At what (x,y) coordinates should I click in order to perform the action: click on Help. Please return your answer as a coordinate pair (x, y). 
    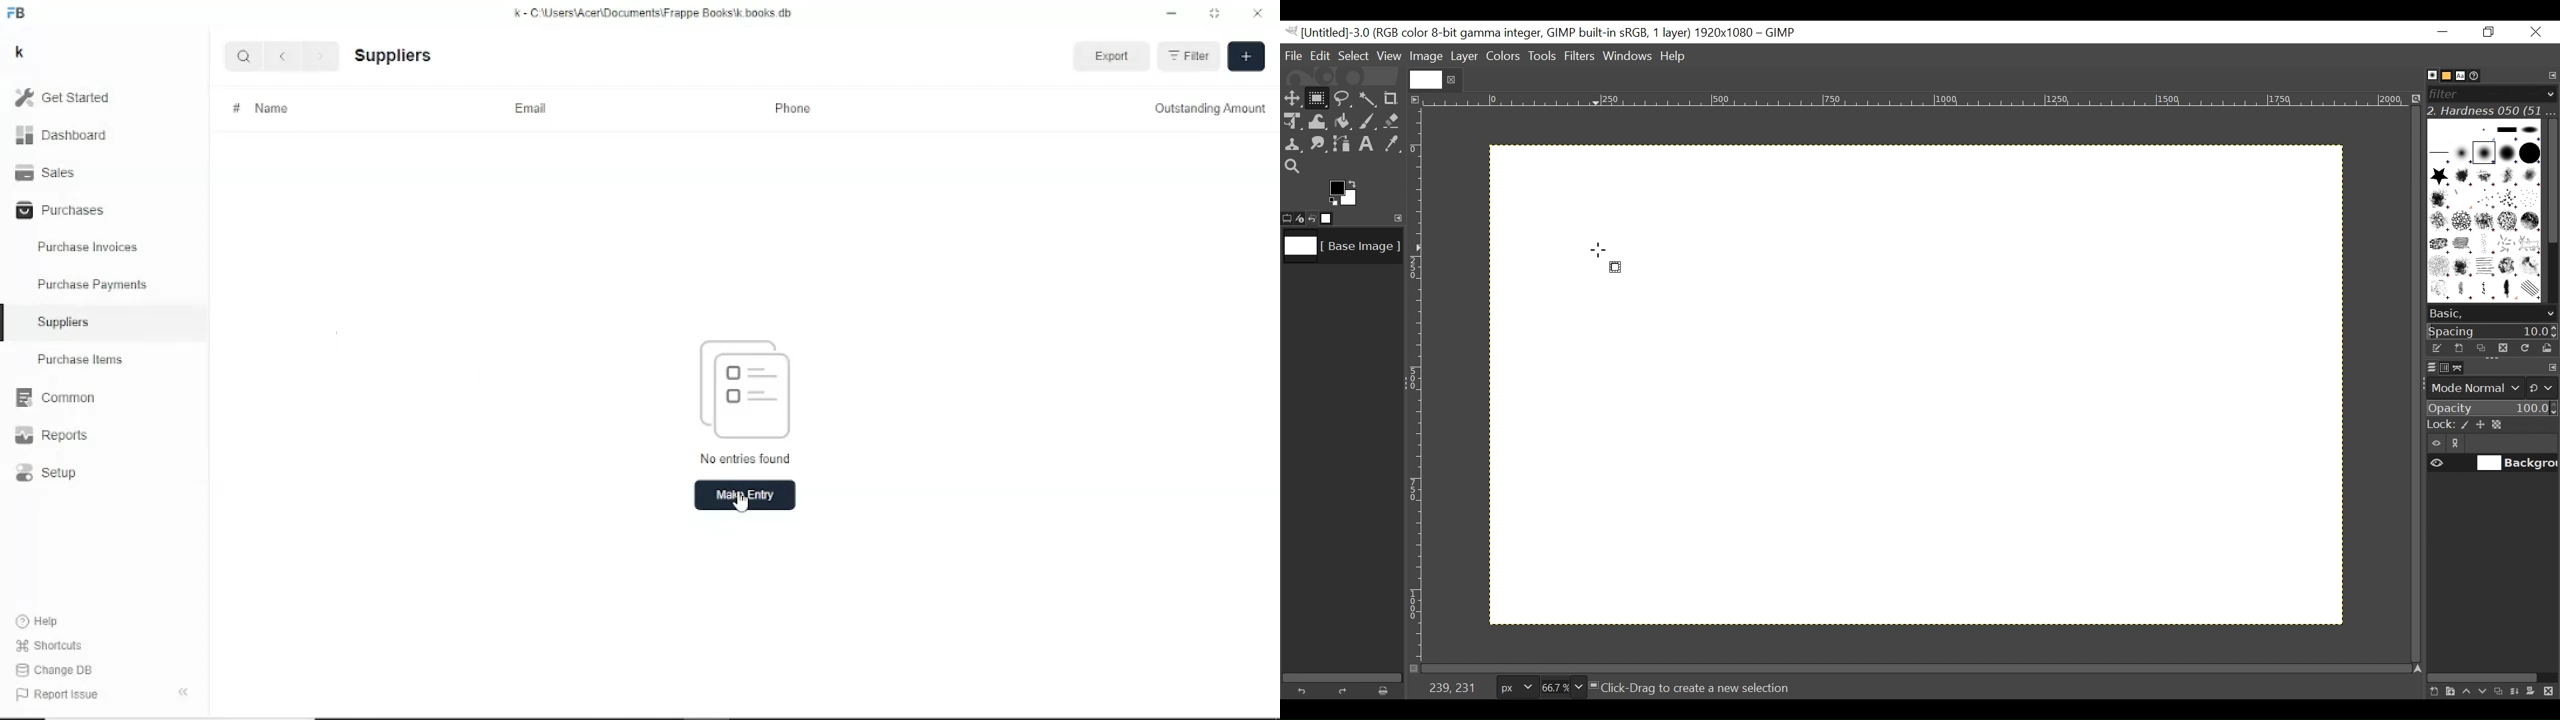
    Looking at the image, I should click on (39, 620).